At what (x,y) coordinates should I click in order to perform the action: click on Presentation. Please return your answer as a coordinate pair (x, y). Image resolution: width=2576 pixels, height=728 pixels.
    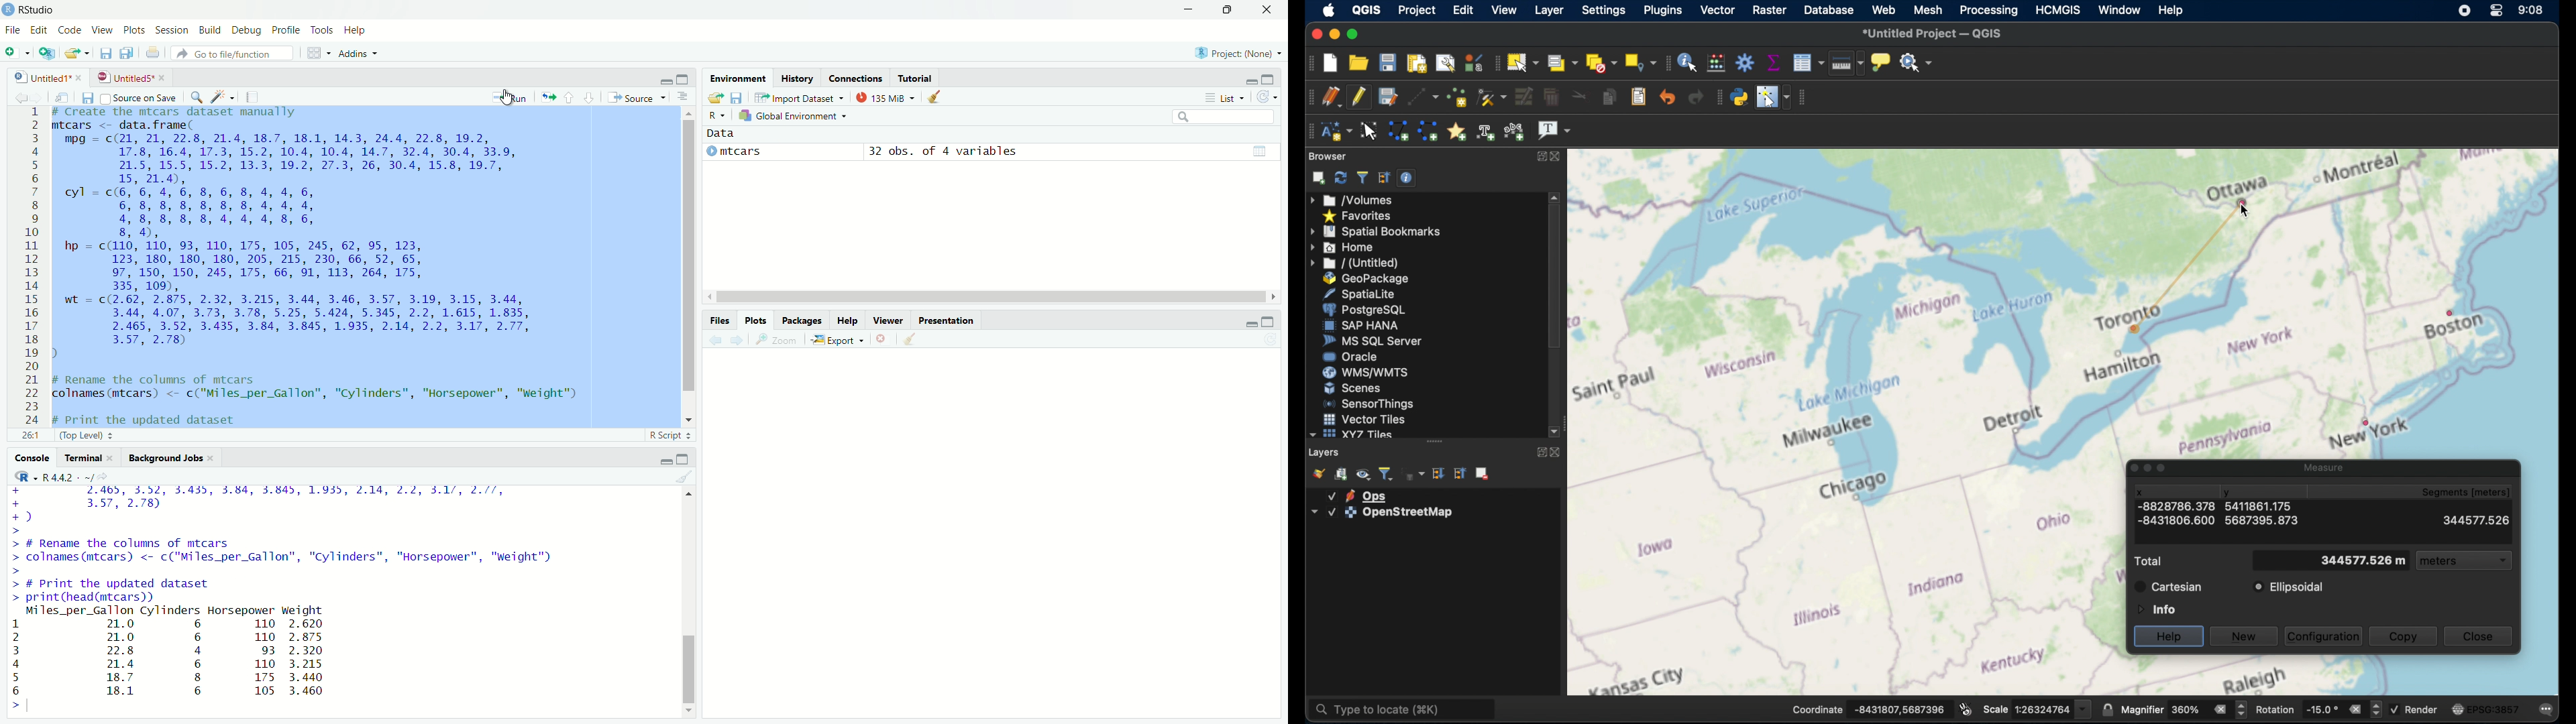
    Looking at the image, I should click on (949, 322).